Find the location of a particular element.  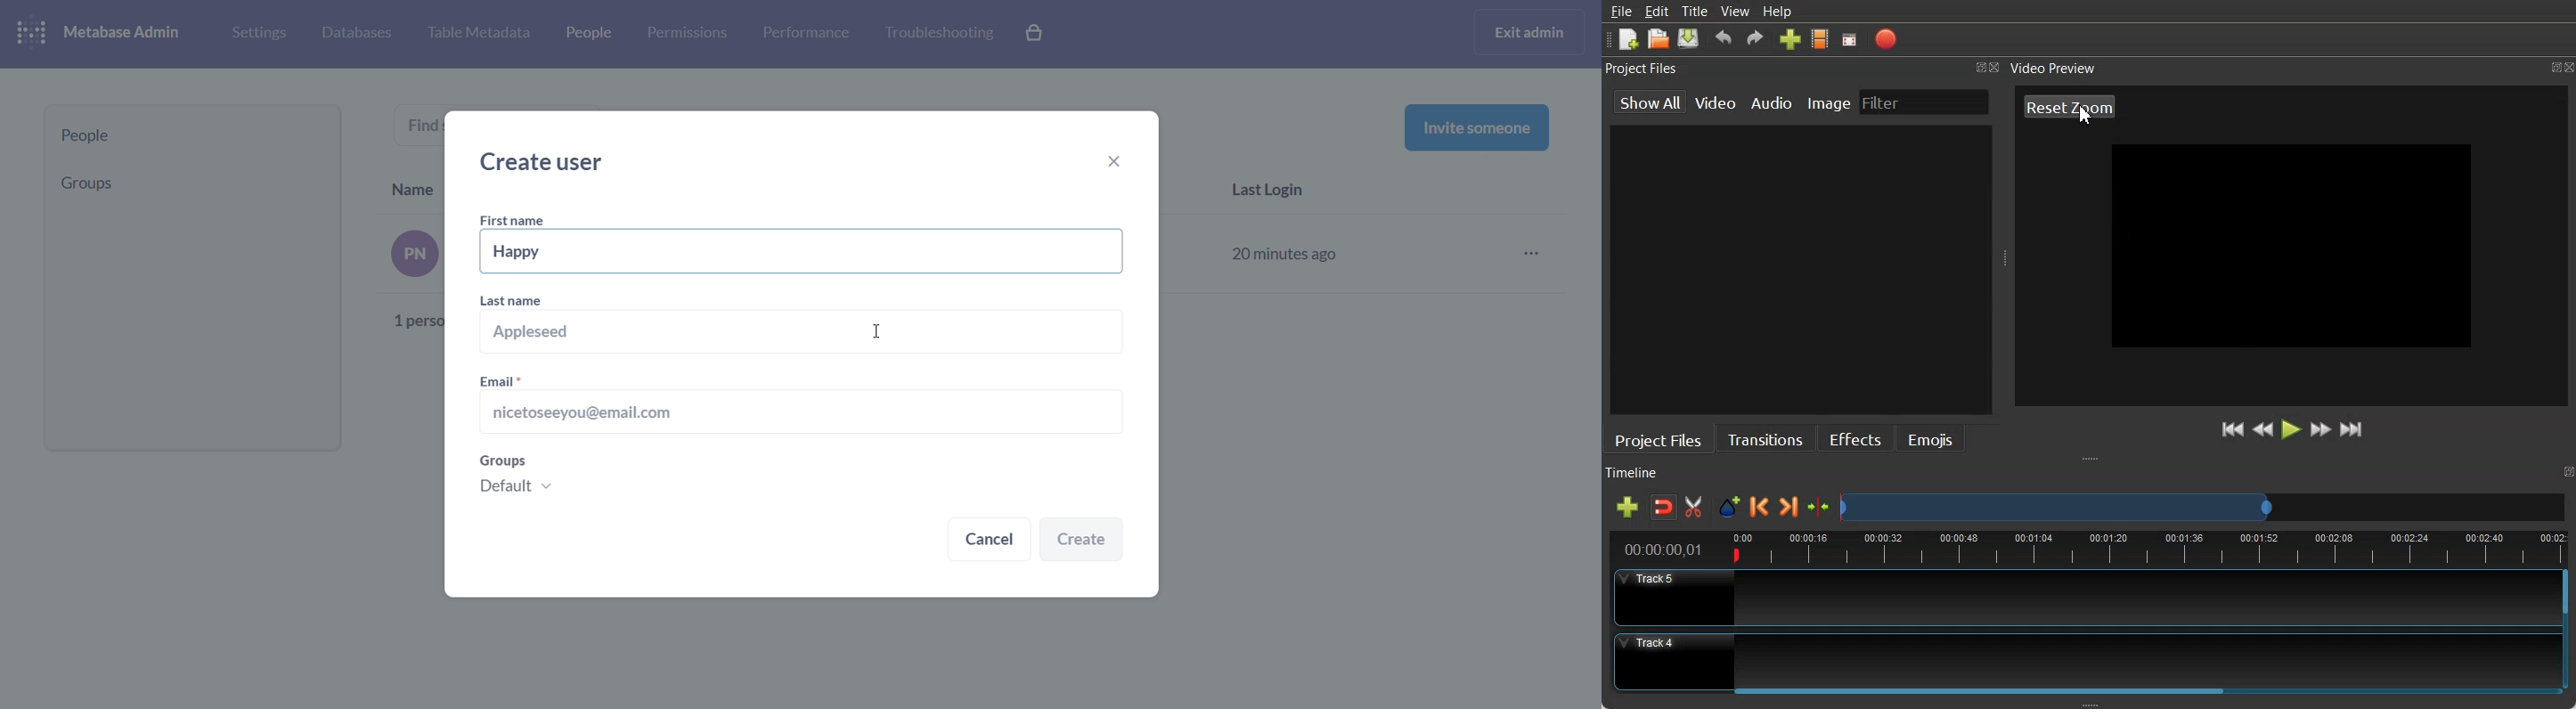

Transitions is located at coordinates (1764, 437).